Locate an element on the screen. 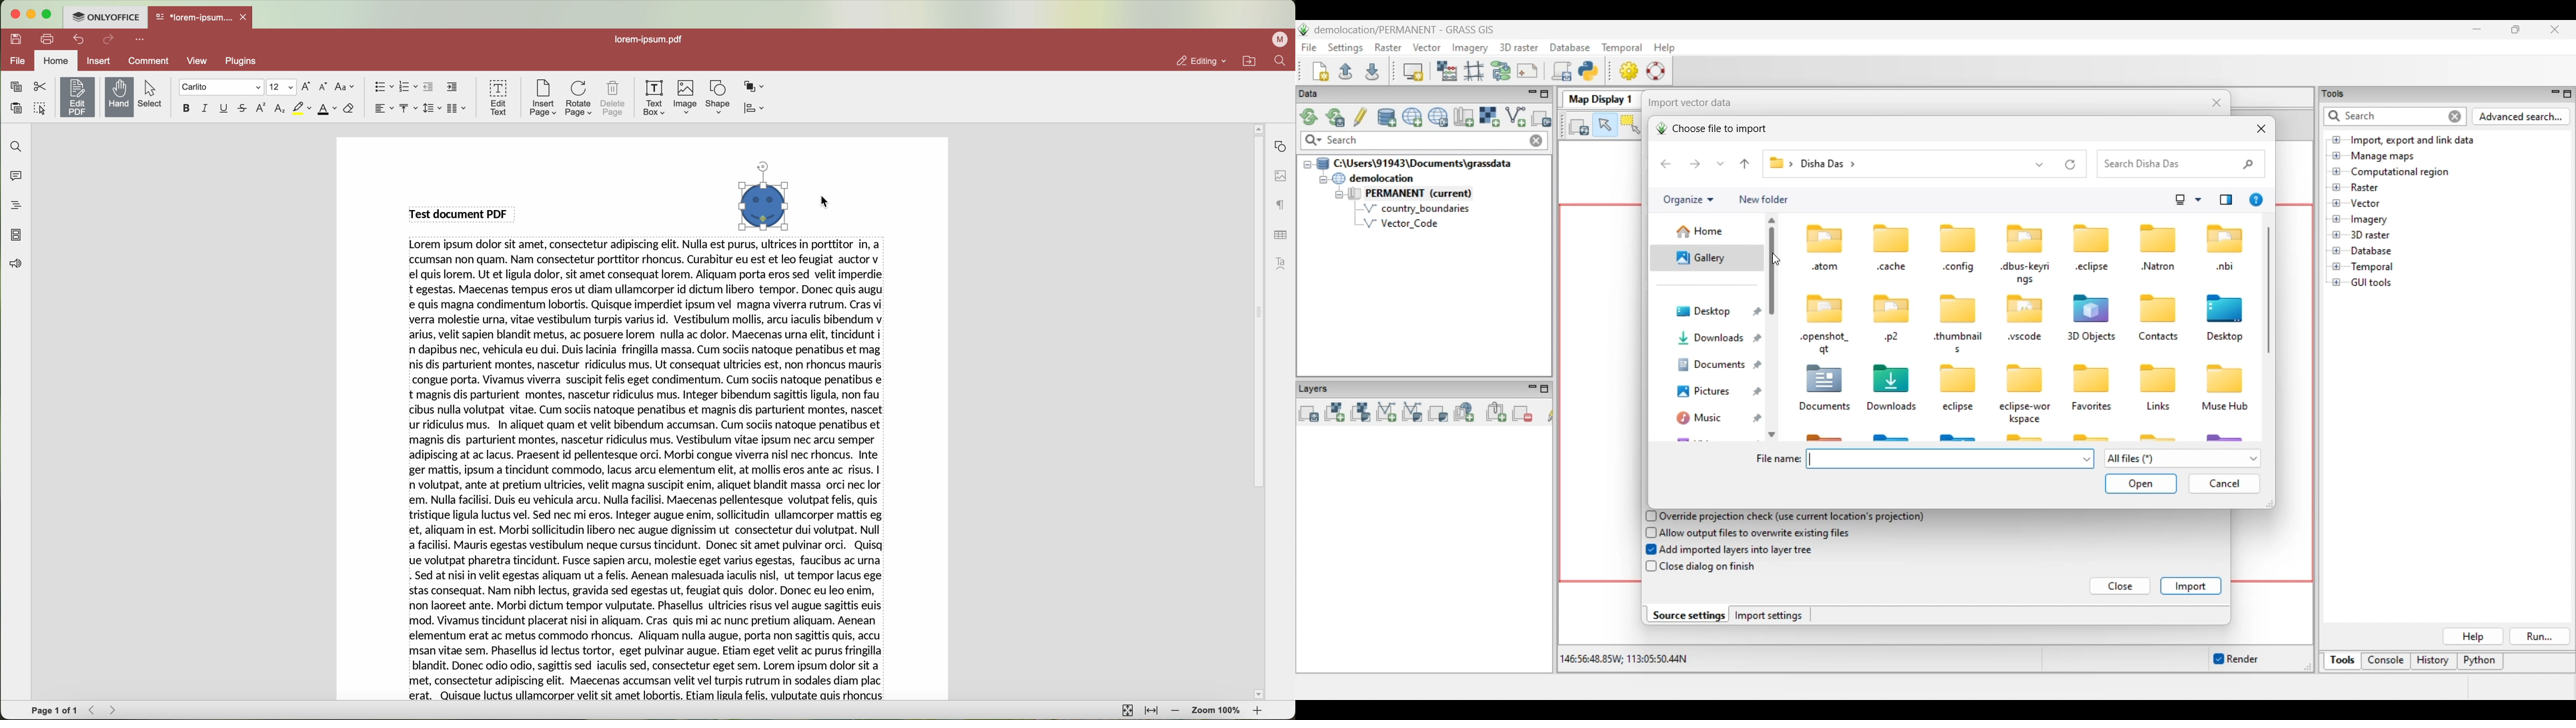  superscript is located at coordinates (260, 109).